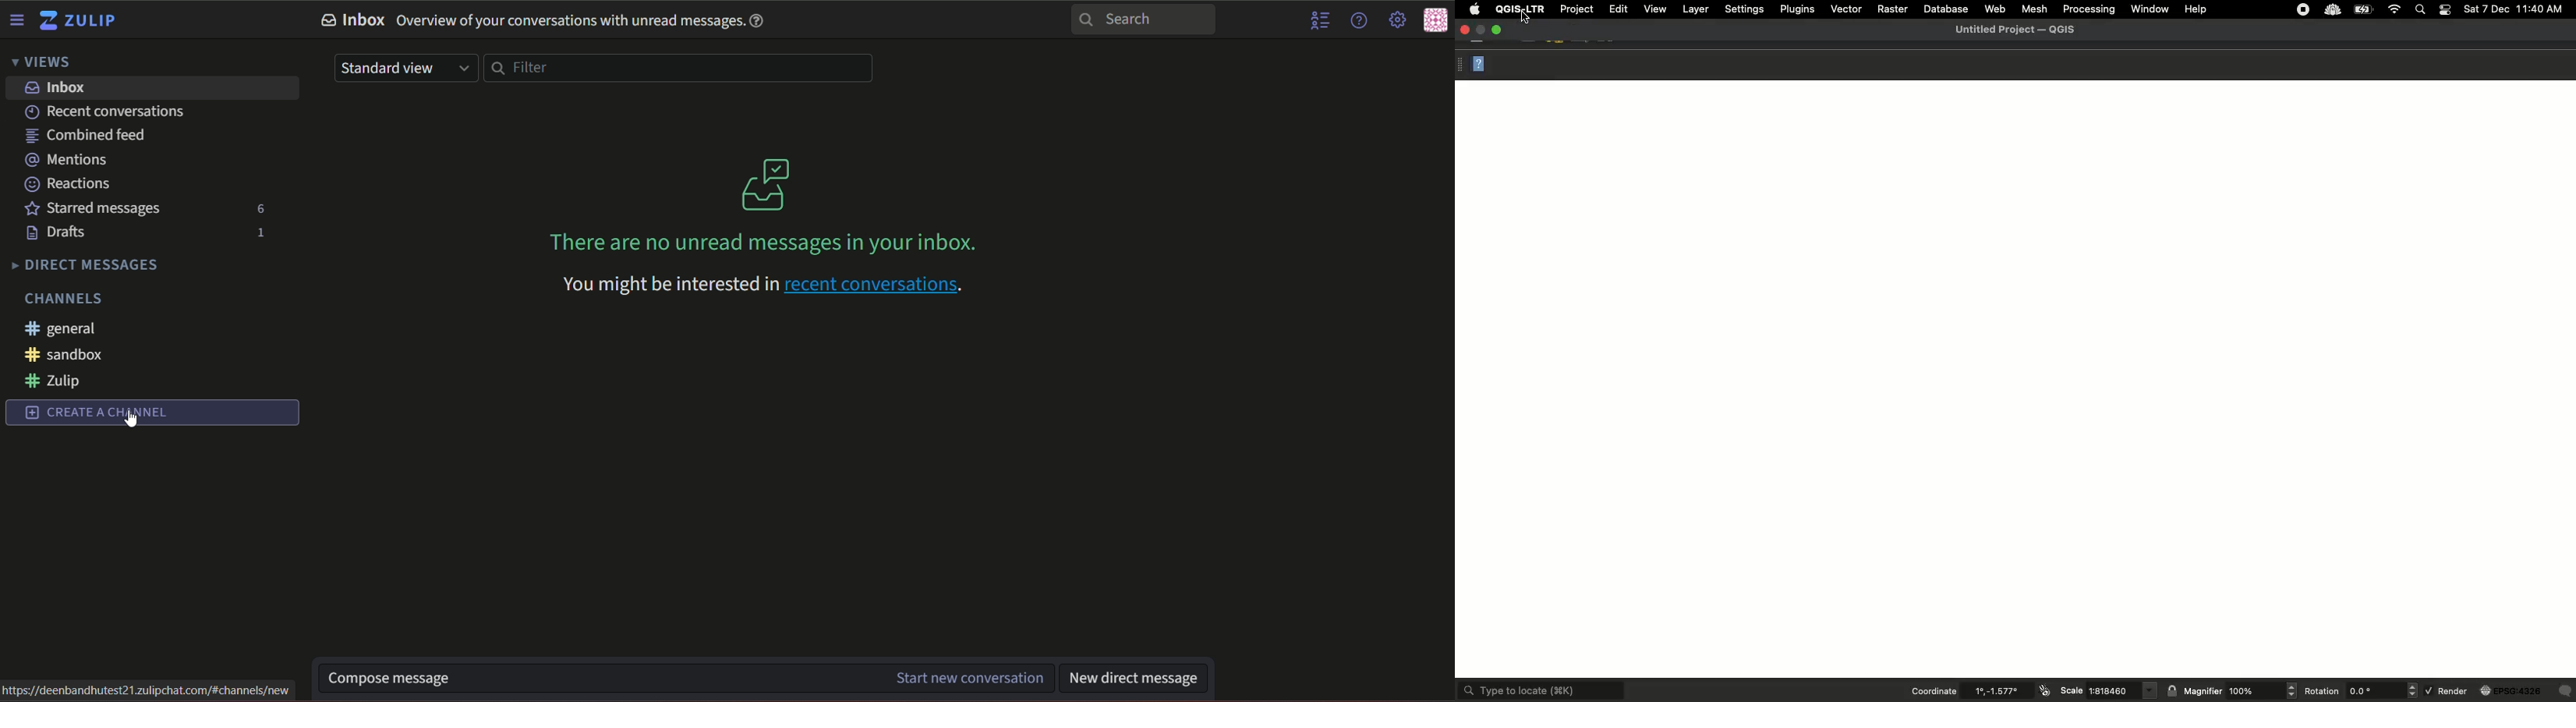 The height and width of the screenshot is (728, 2576). What do you see at coordinates (2046, 689) in the screenshot?
I see `emblem` at bounding box center [2046, 689].